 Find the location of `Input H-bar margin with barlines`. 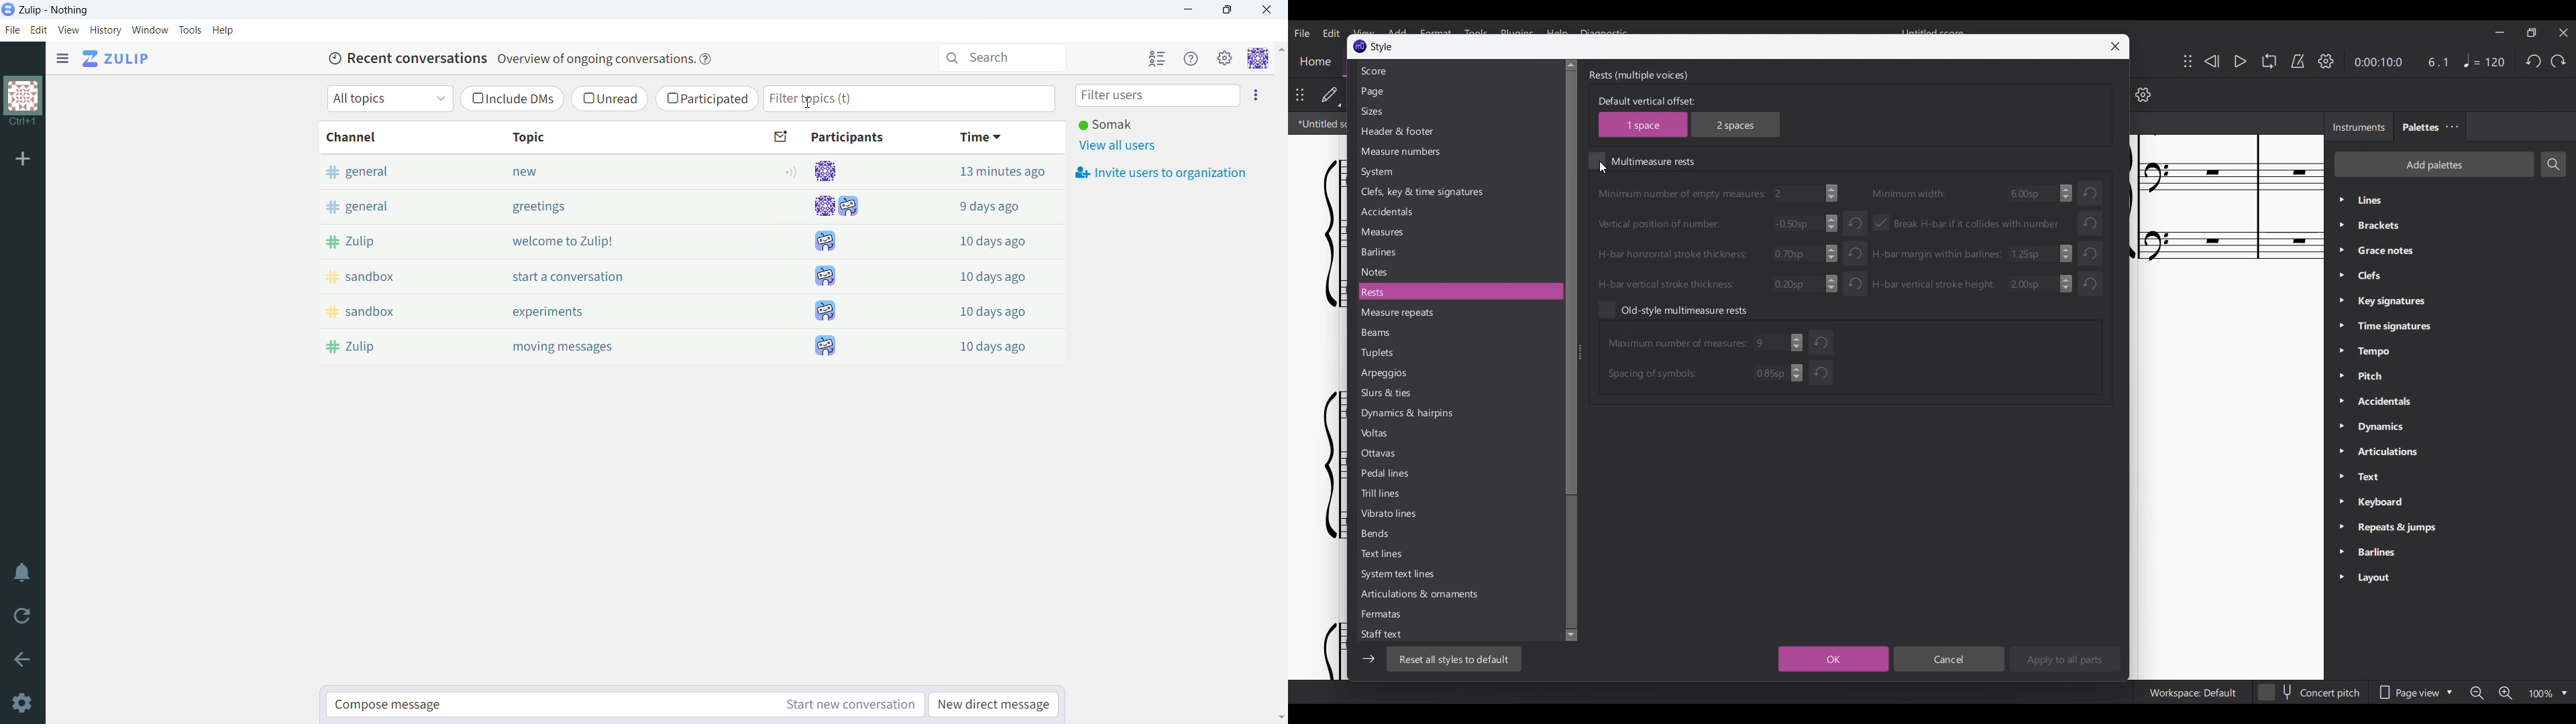

Input H-bar margin with barlines is located at coordinates (1964, 253).